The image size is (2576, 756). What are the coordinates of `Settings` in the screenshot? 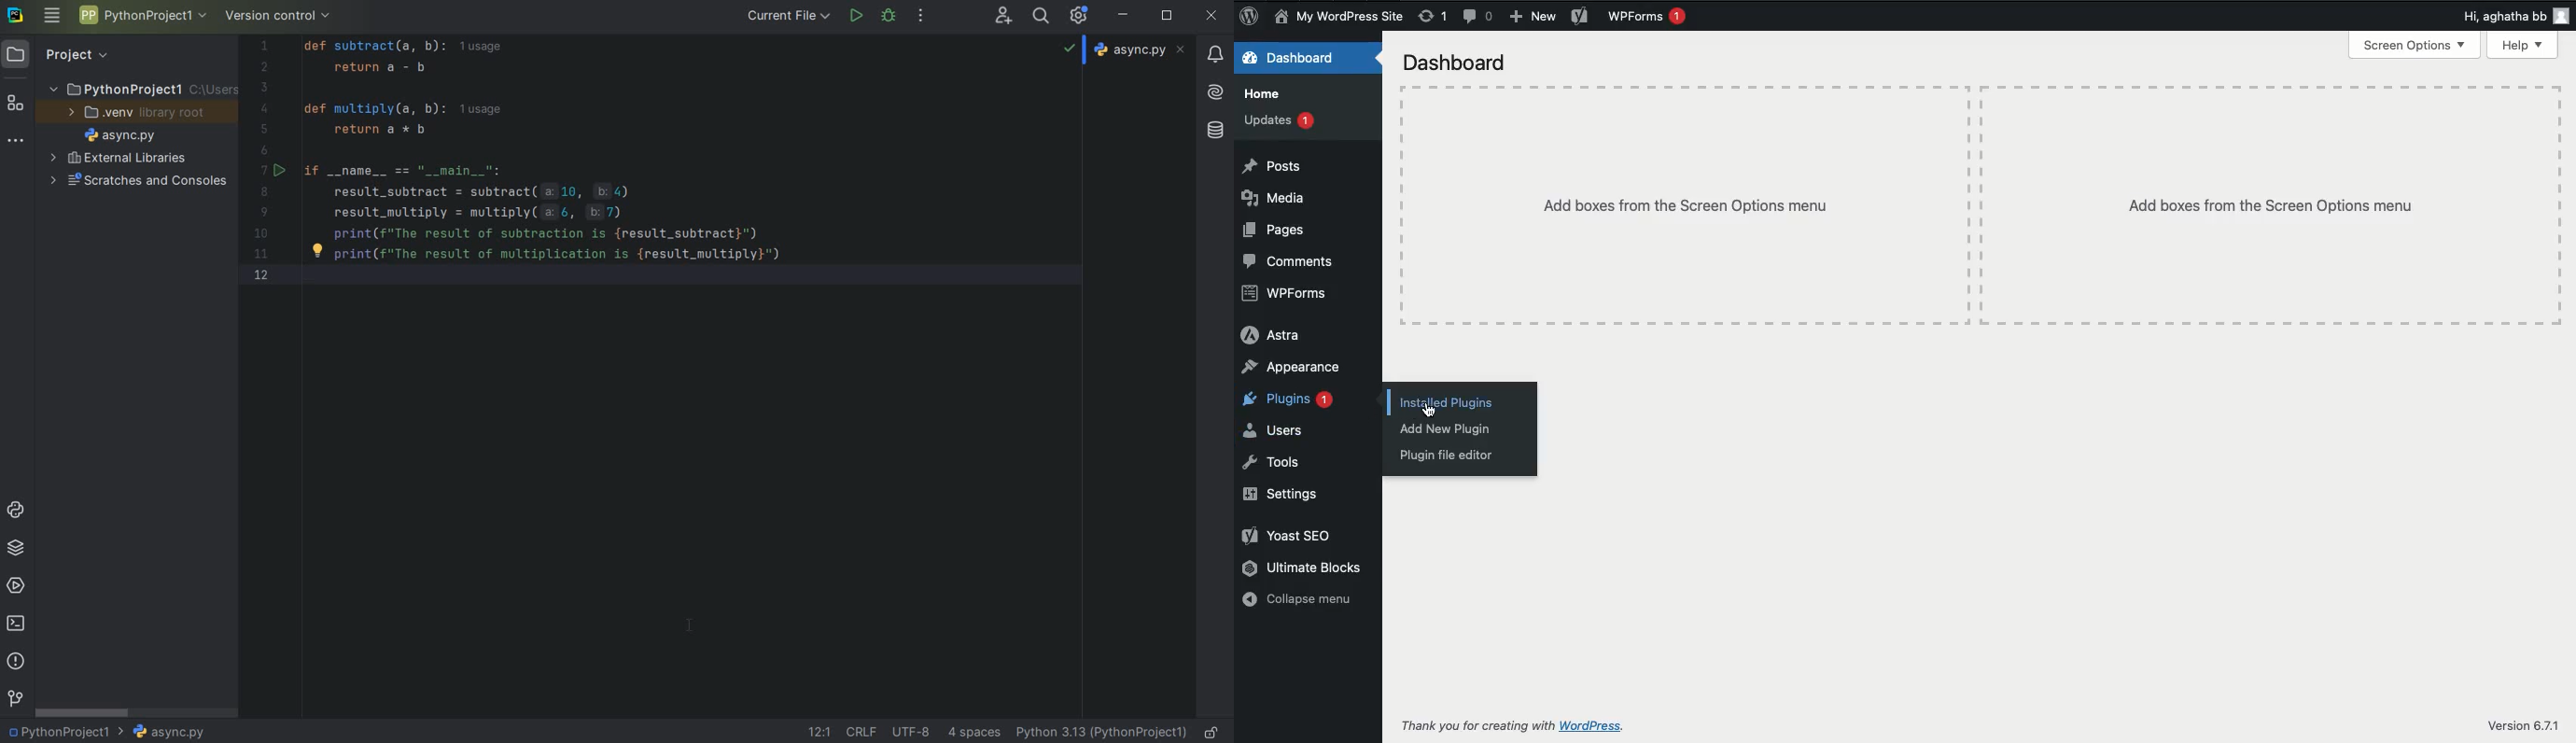 It's located at (1287, 496).